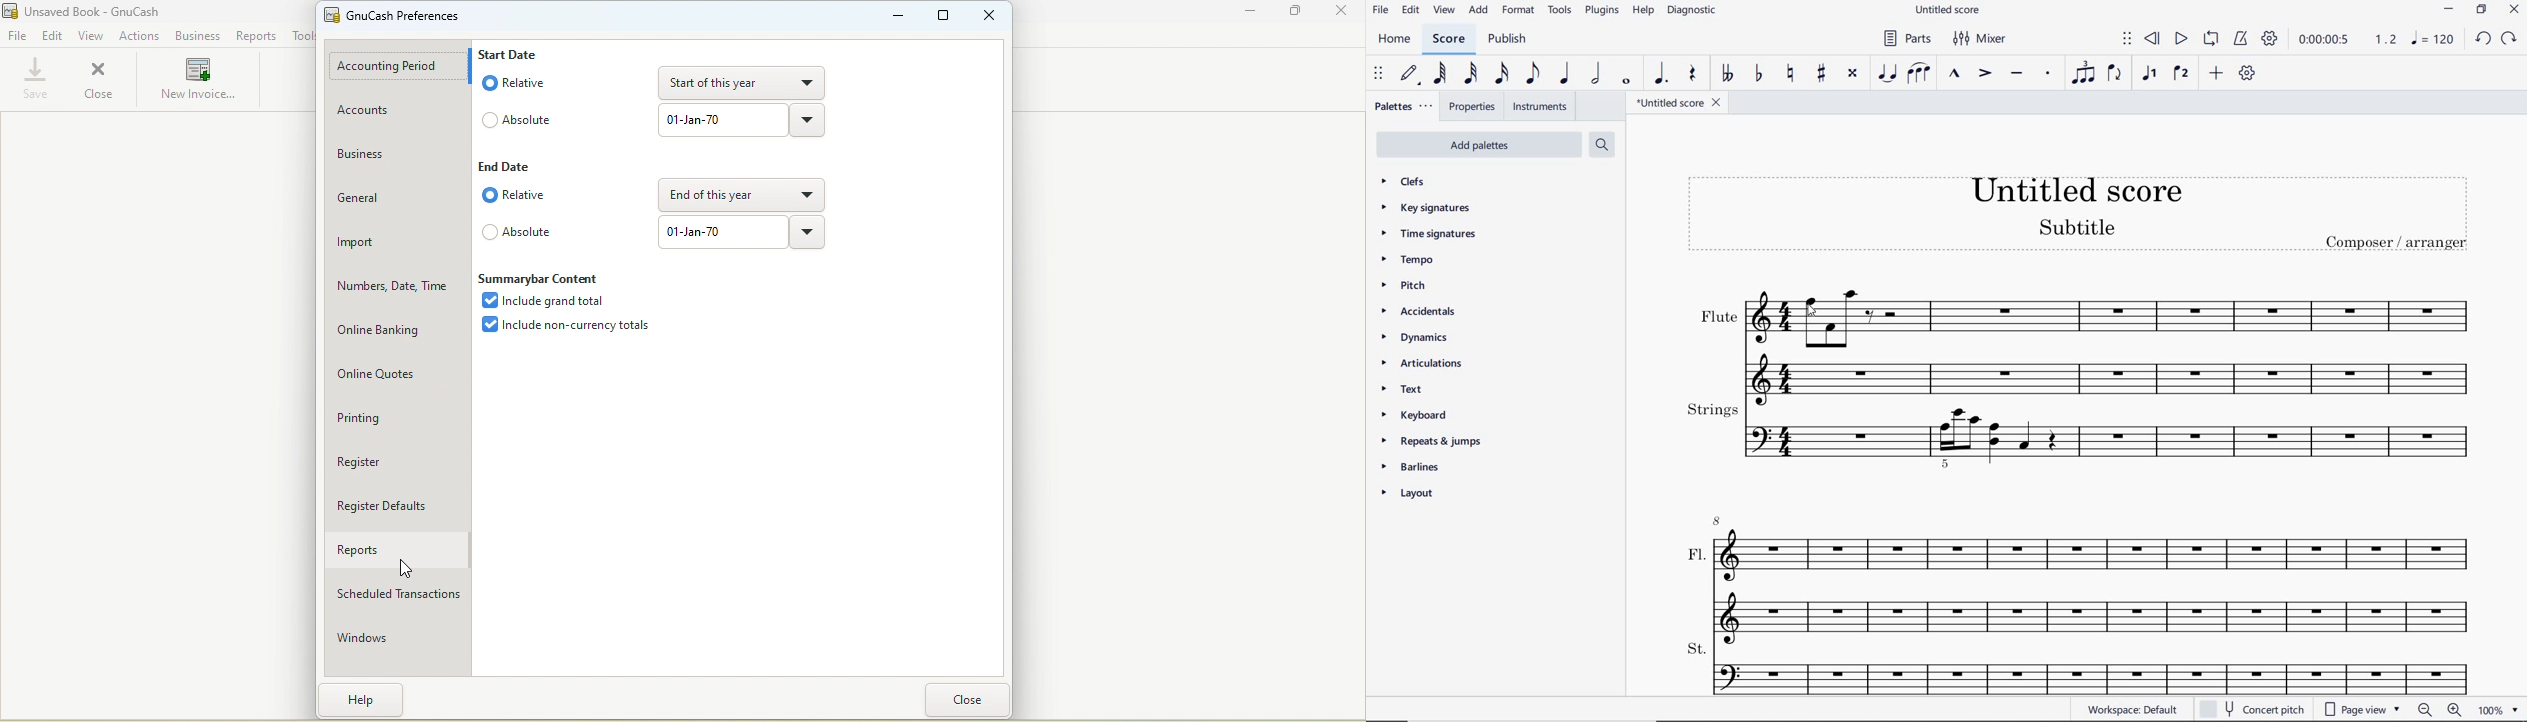  Describe the element at coordinates (1408, 495) in the screenshot. I see `layout` at that location.